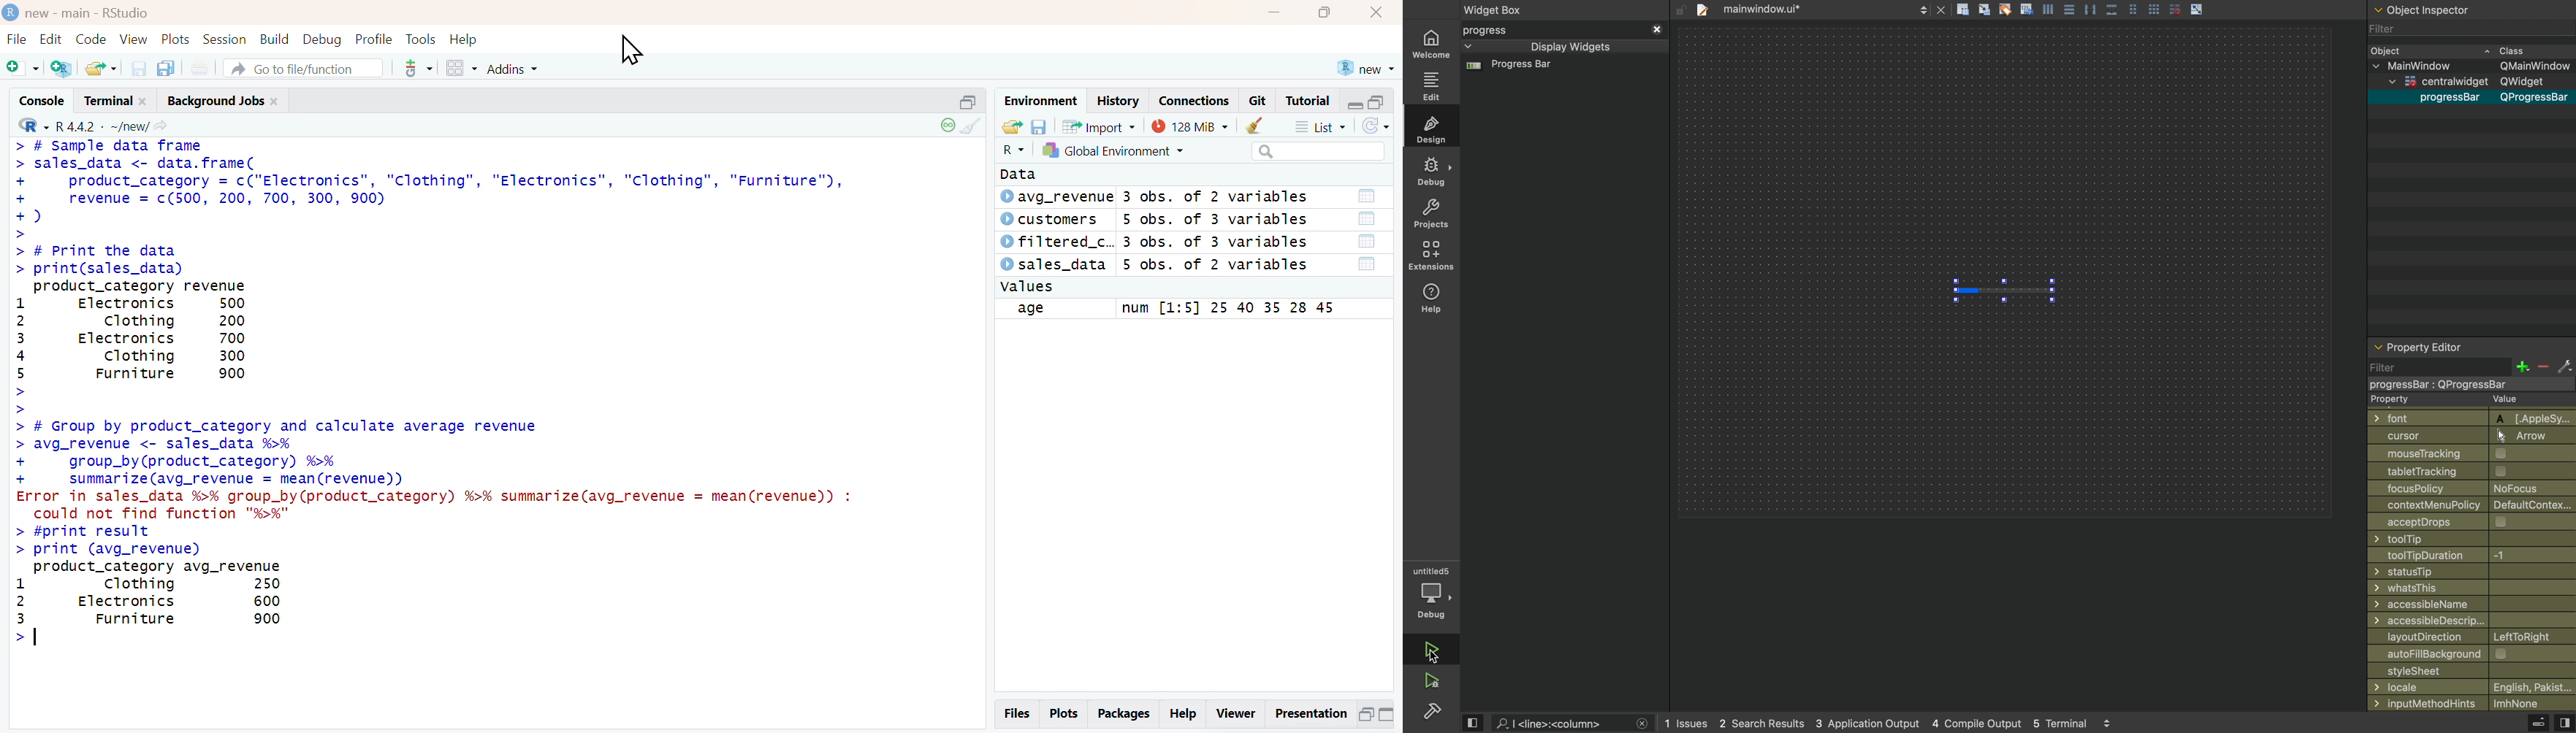 The height and width of the screenshot is (756, 2576). What do you see at coordinates (167, 69) in the screenshot?
I see `Save all open documents` at bounding box center [167, 69].